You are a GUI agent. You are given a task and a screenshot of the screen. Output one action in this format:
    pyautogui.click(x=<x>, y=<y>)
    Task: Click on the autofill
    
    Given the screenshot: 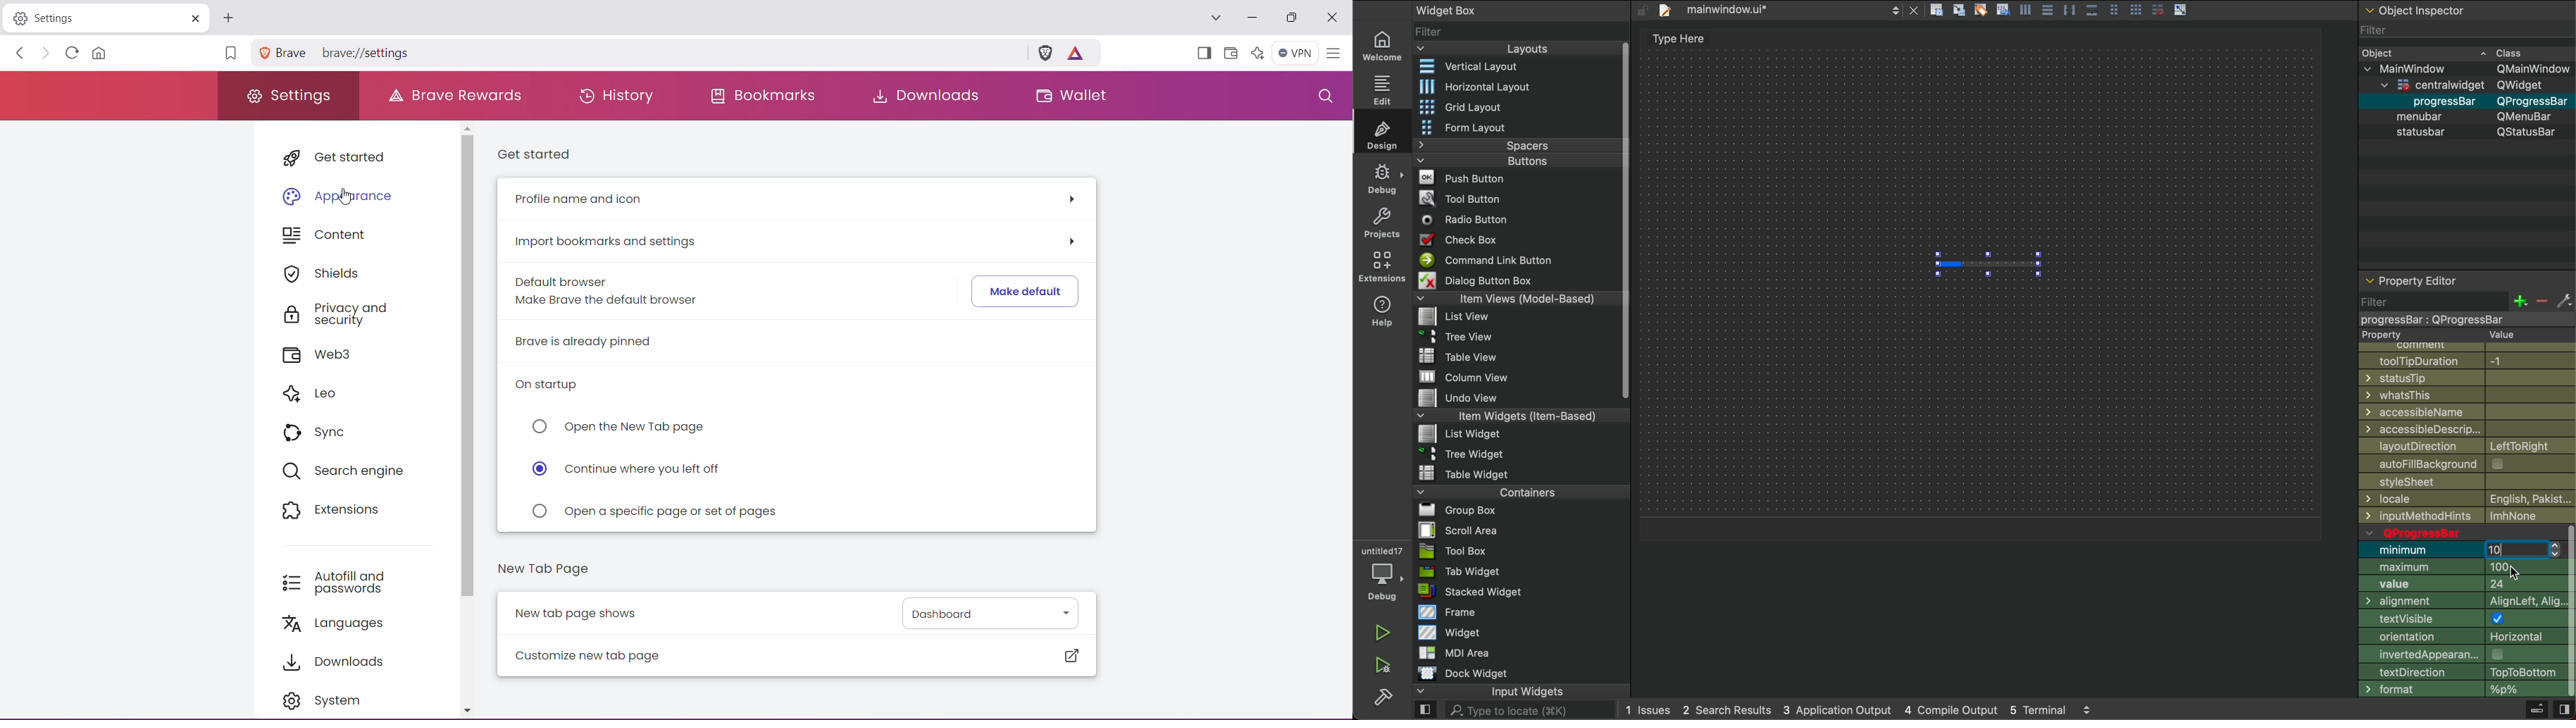 What is the action you would take?
    pyautogui.click(x=2471, y=465)
    